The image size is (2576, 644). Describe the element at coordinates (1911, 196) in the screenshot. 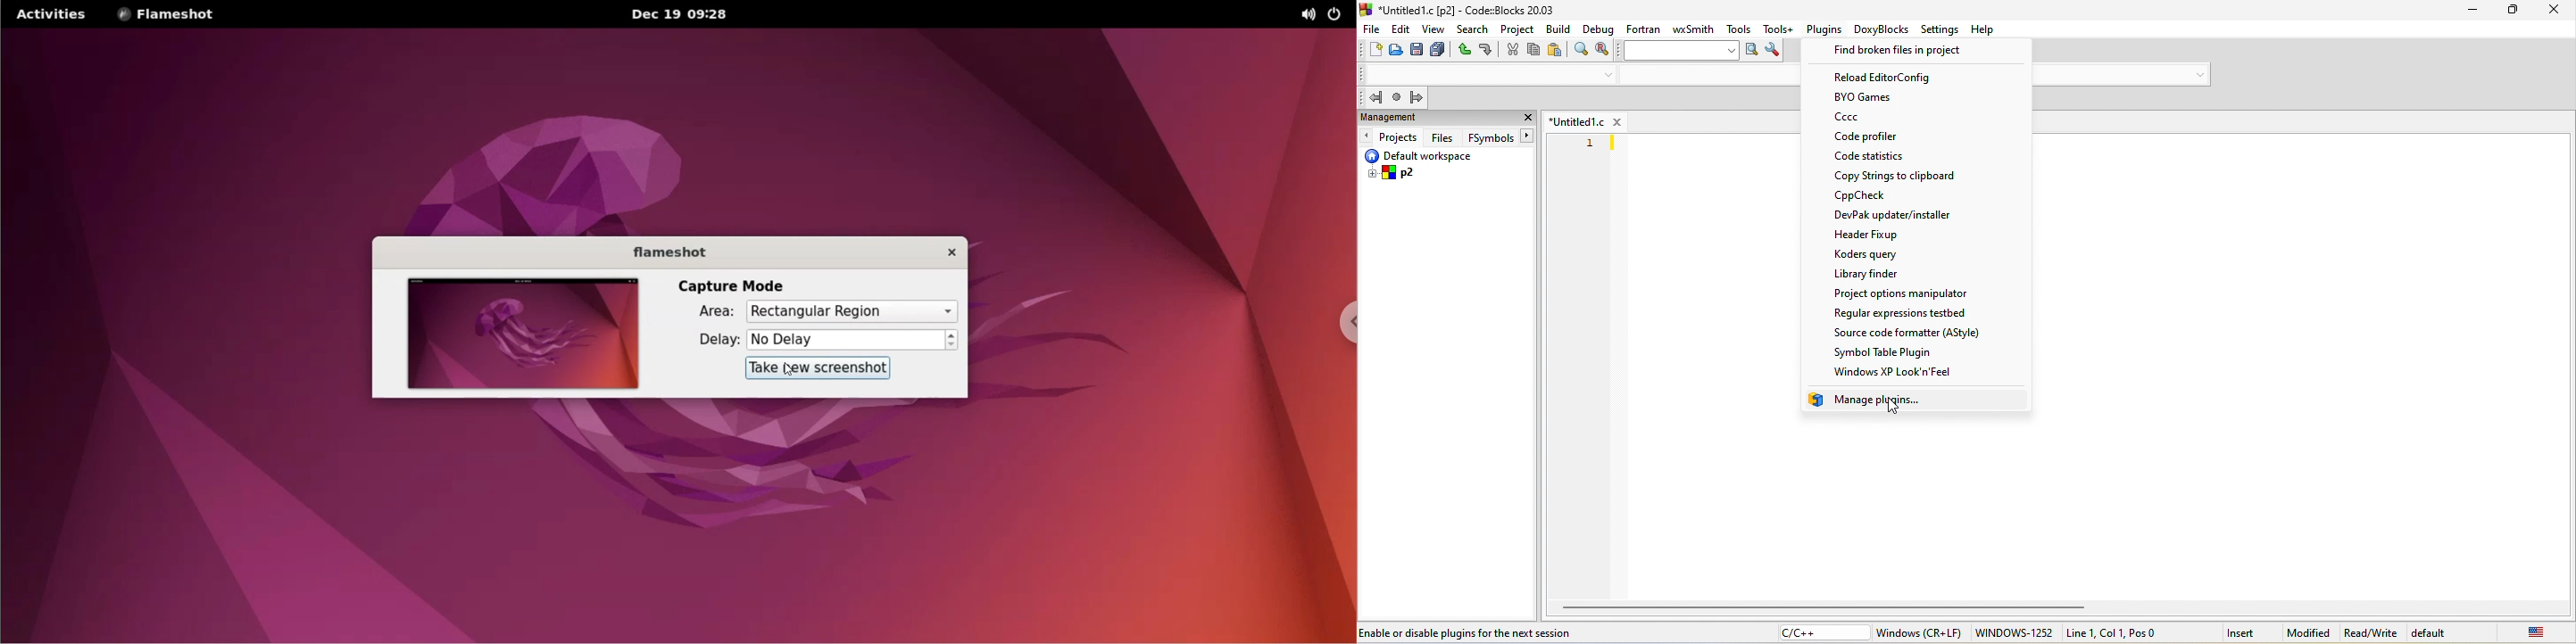

I see `copy check` at that location.